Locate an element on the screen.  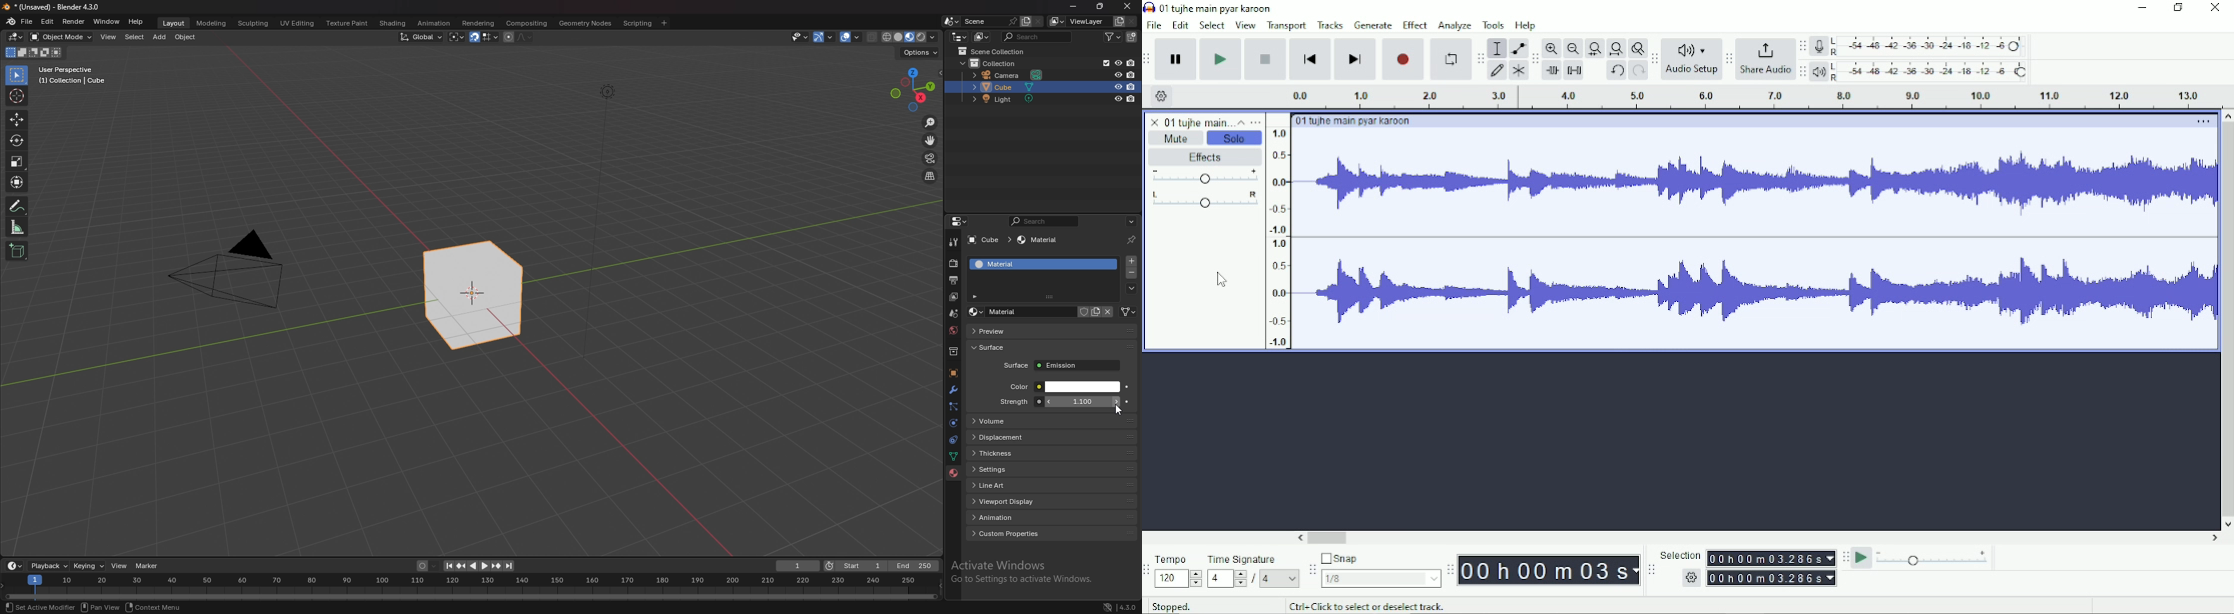
annotate is located at coordinates (17, 206).